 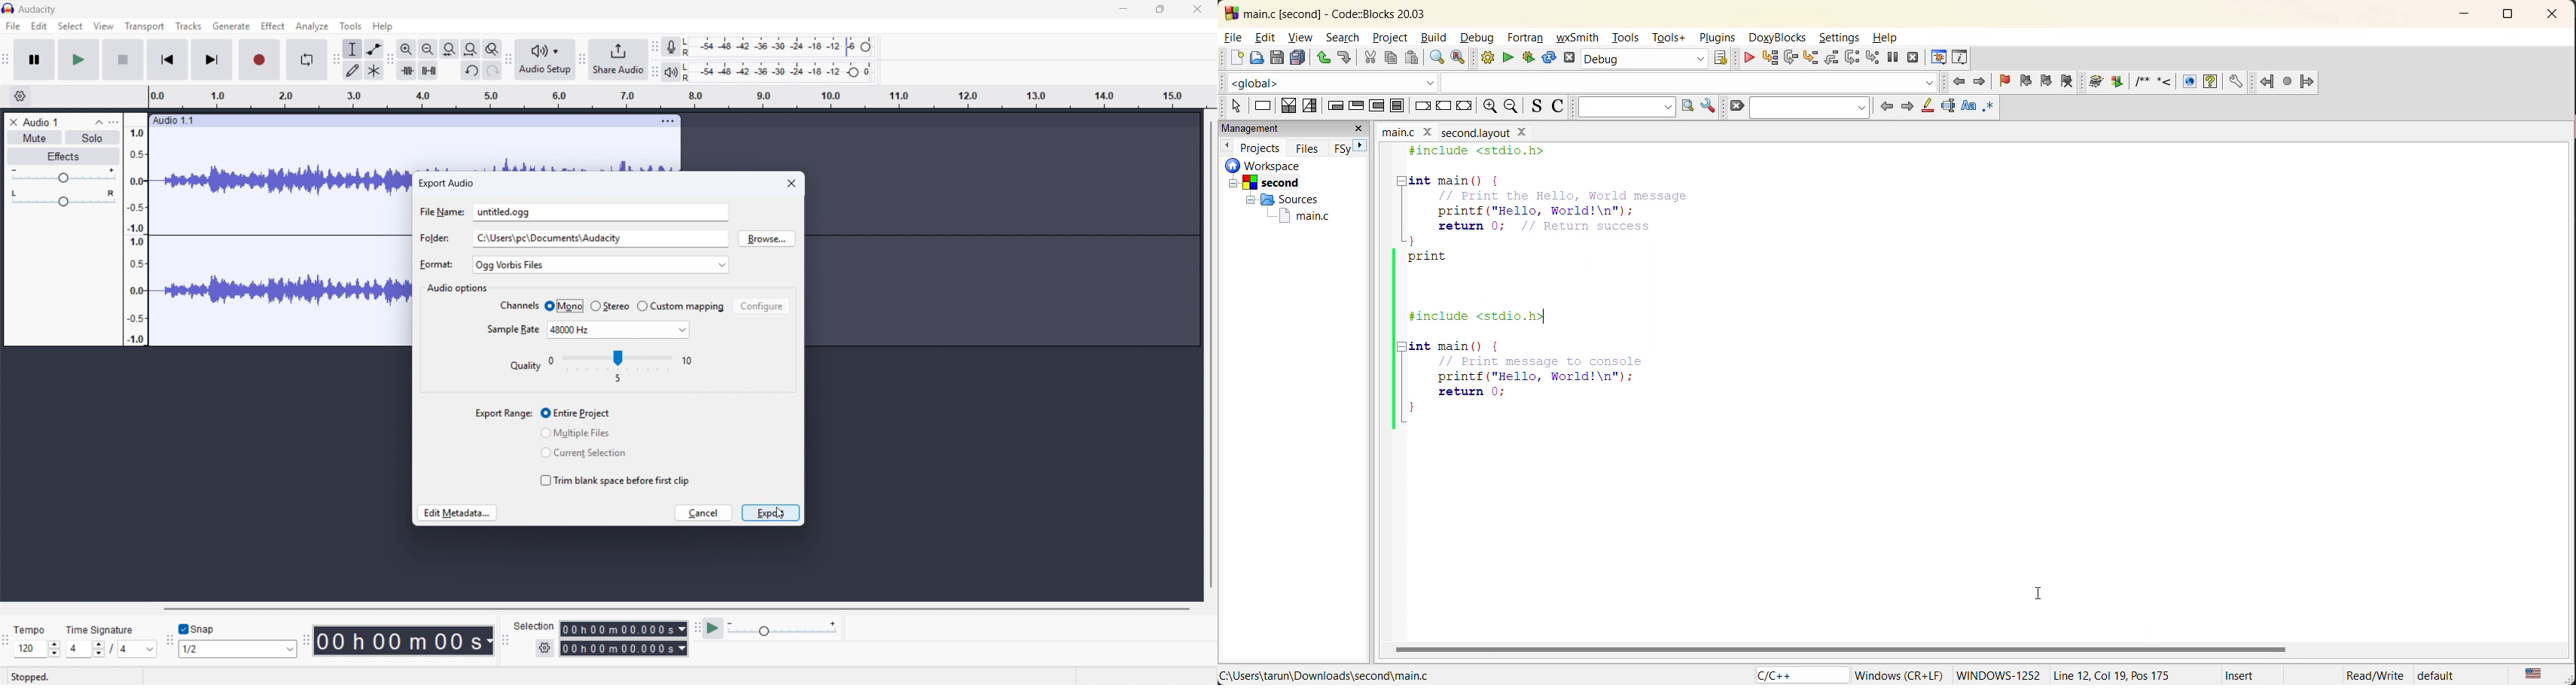 I want to click on doxyblocks references, so click(x=2166, y=81).